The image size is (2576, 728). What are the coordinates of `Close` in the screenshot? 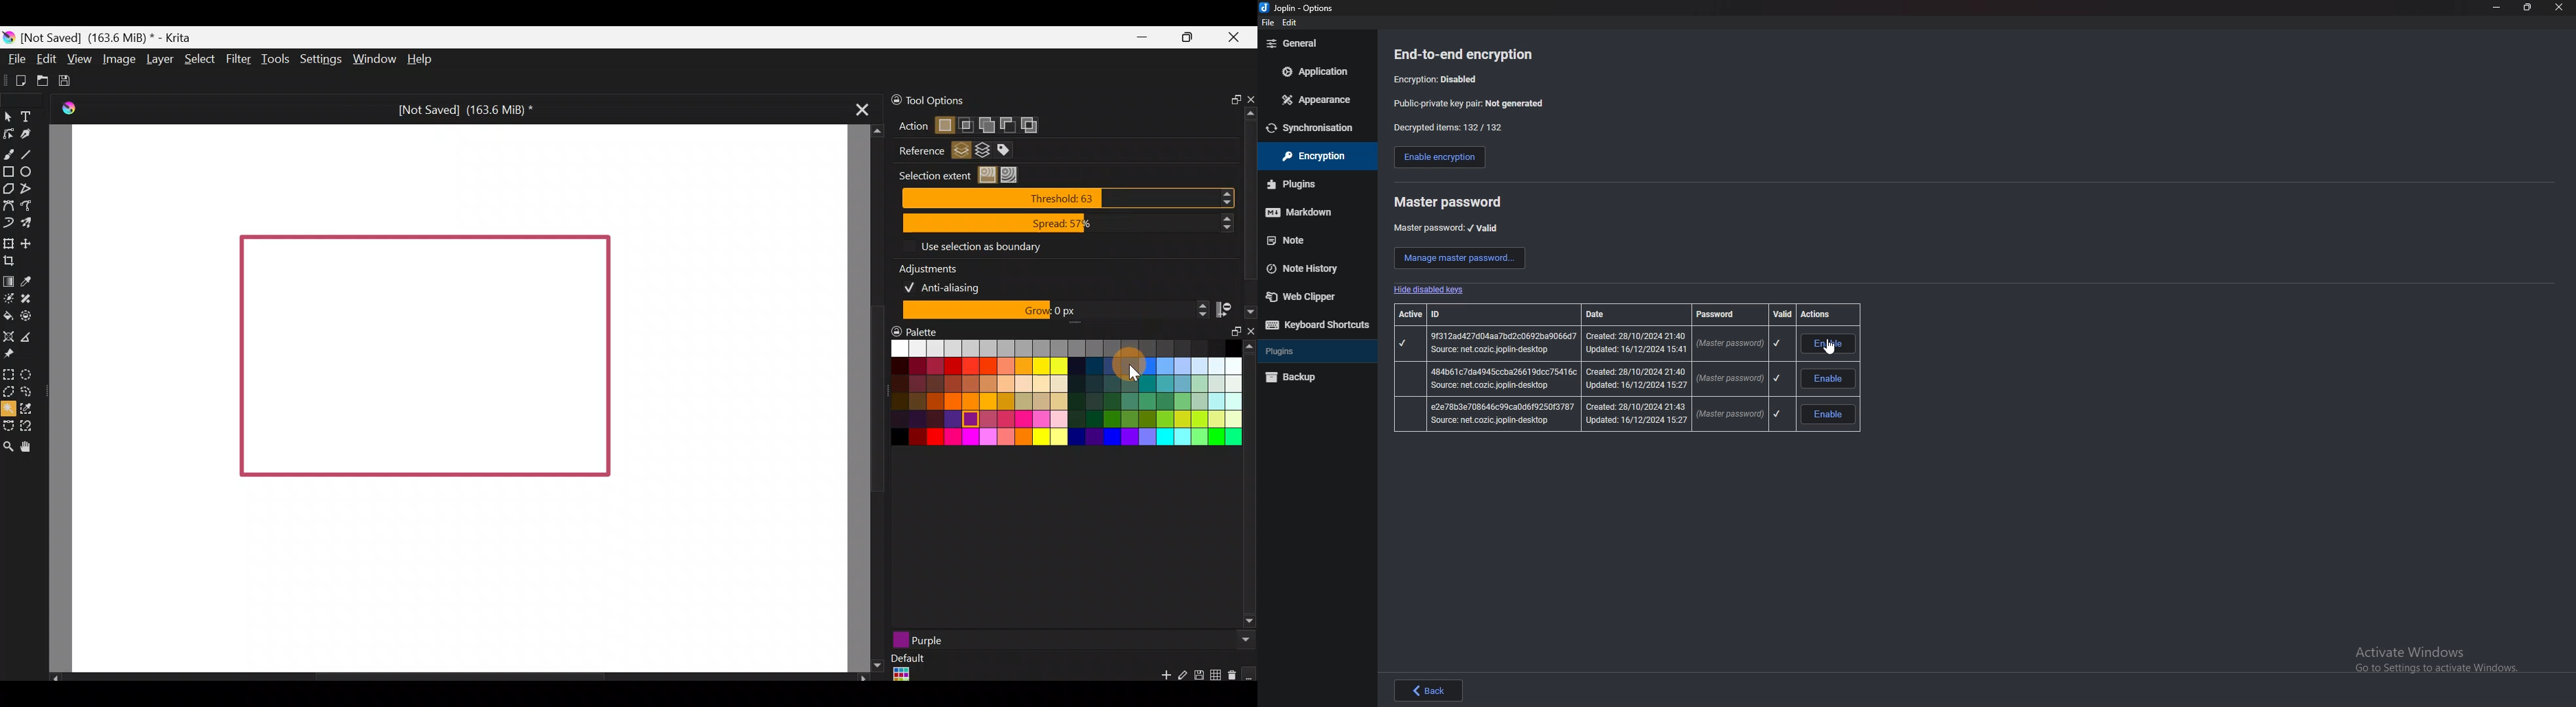 It's located at (1238, 39).